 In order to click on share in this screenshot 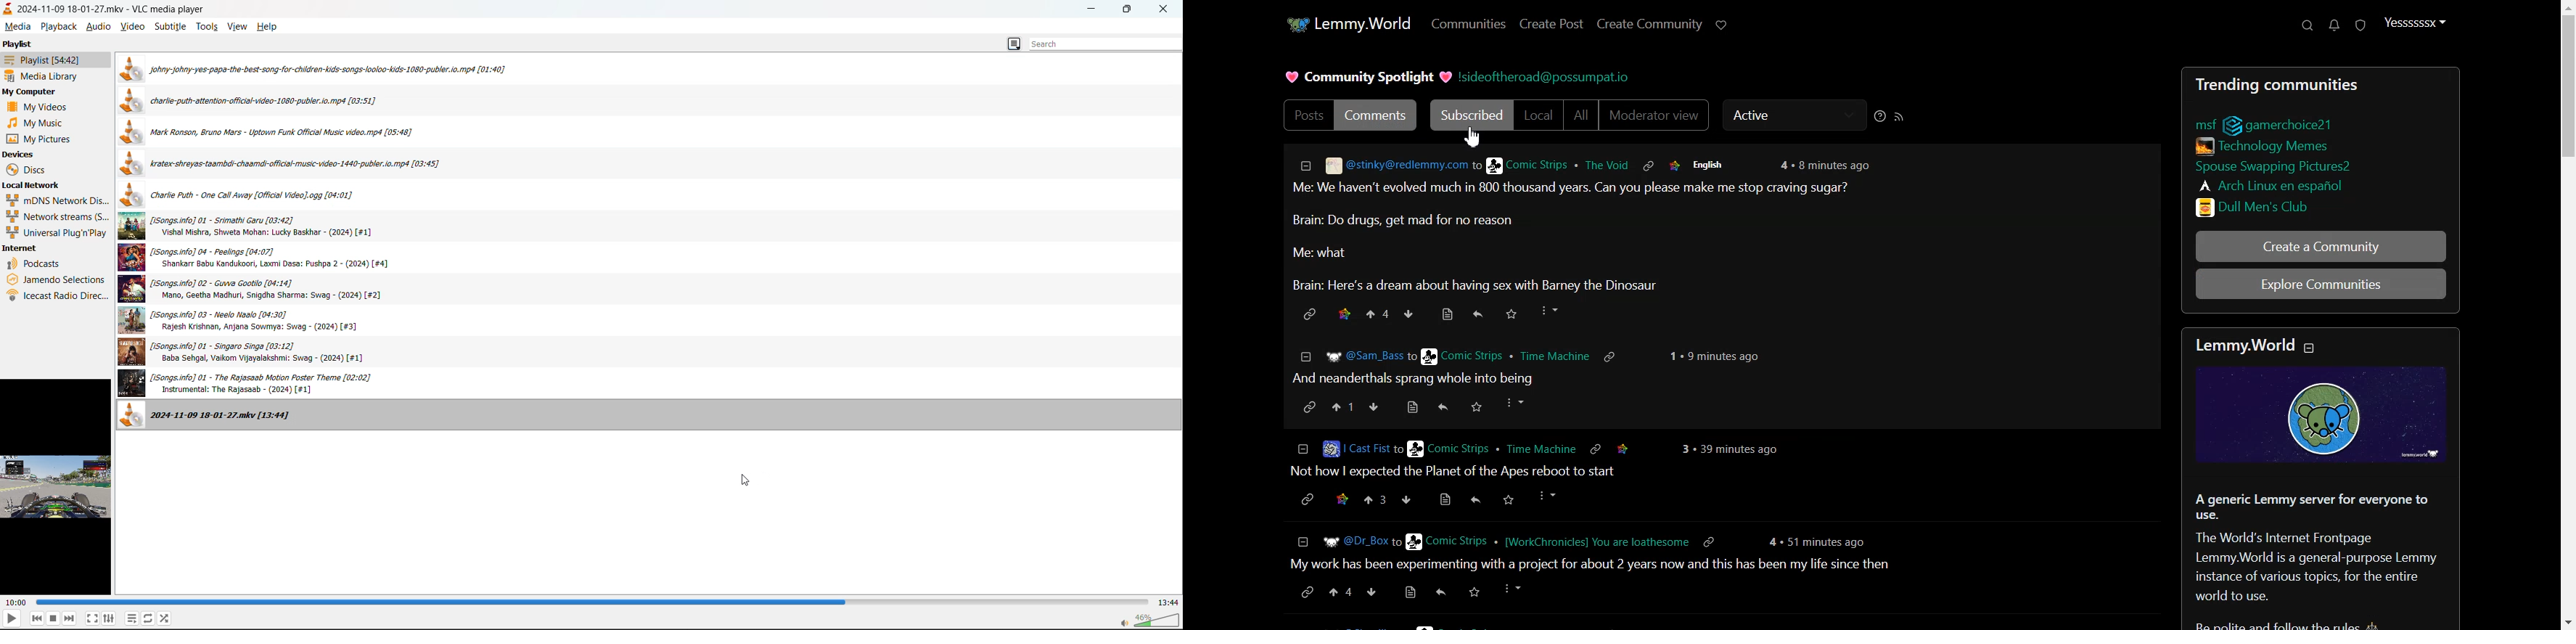, I will do `click(1477, 501)`.